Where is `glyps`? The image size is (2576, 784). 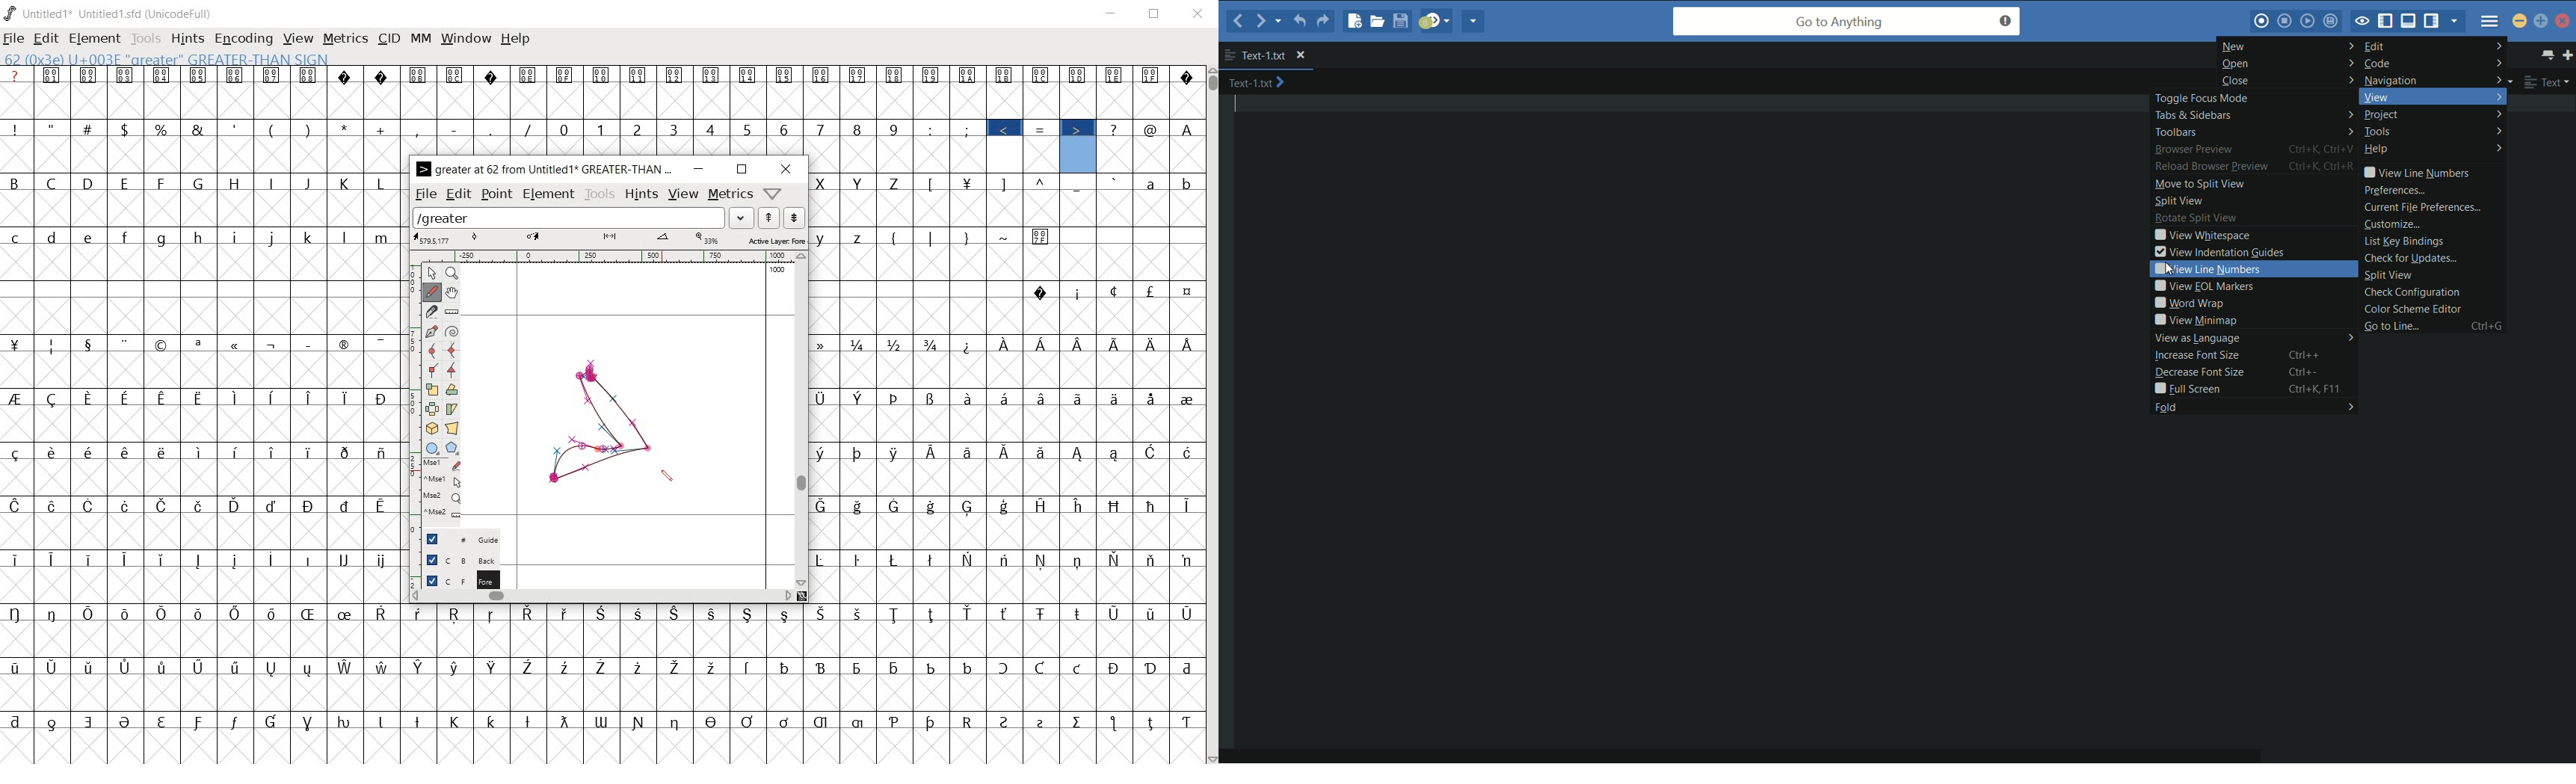 glyps is located at coordinates (1065, 90).